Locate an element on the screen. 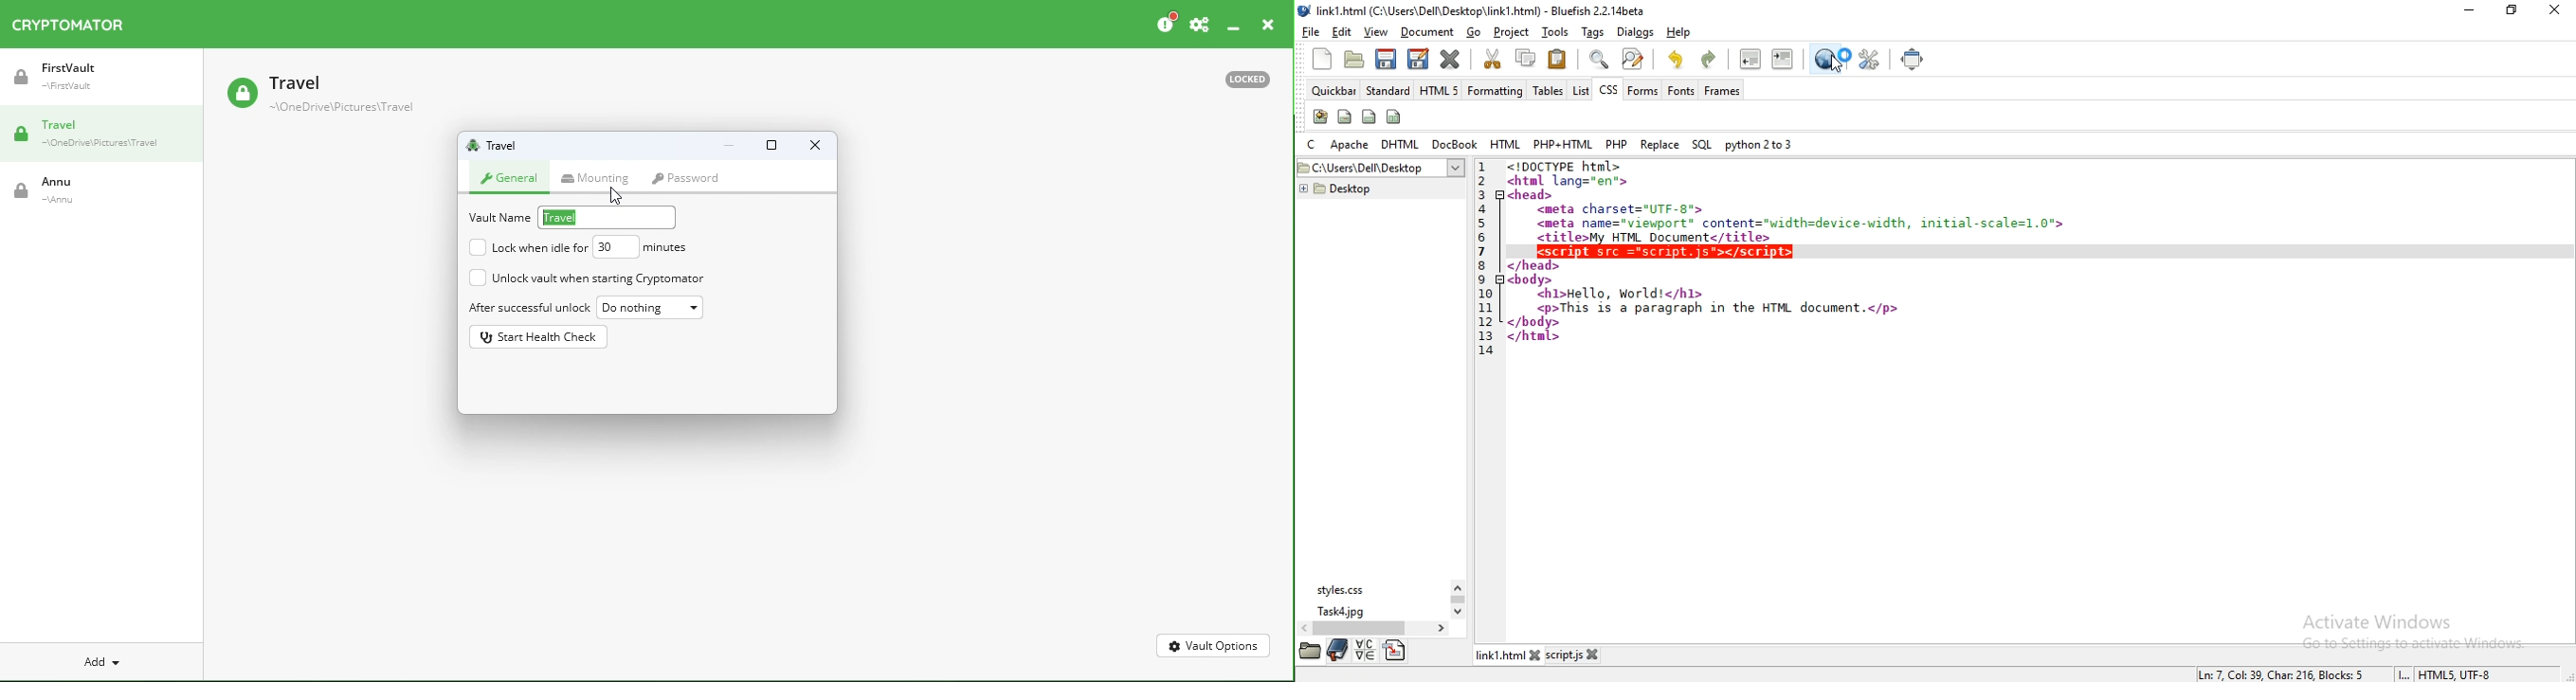 The height and width of the screenshot is (700, 2576). restore window is located at coordinates (2509, 9).